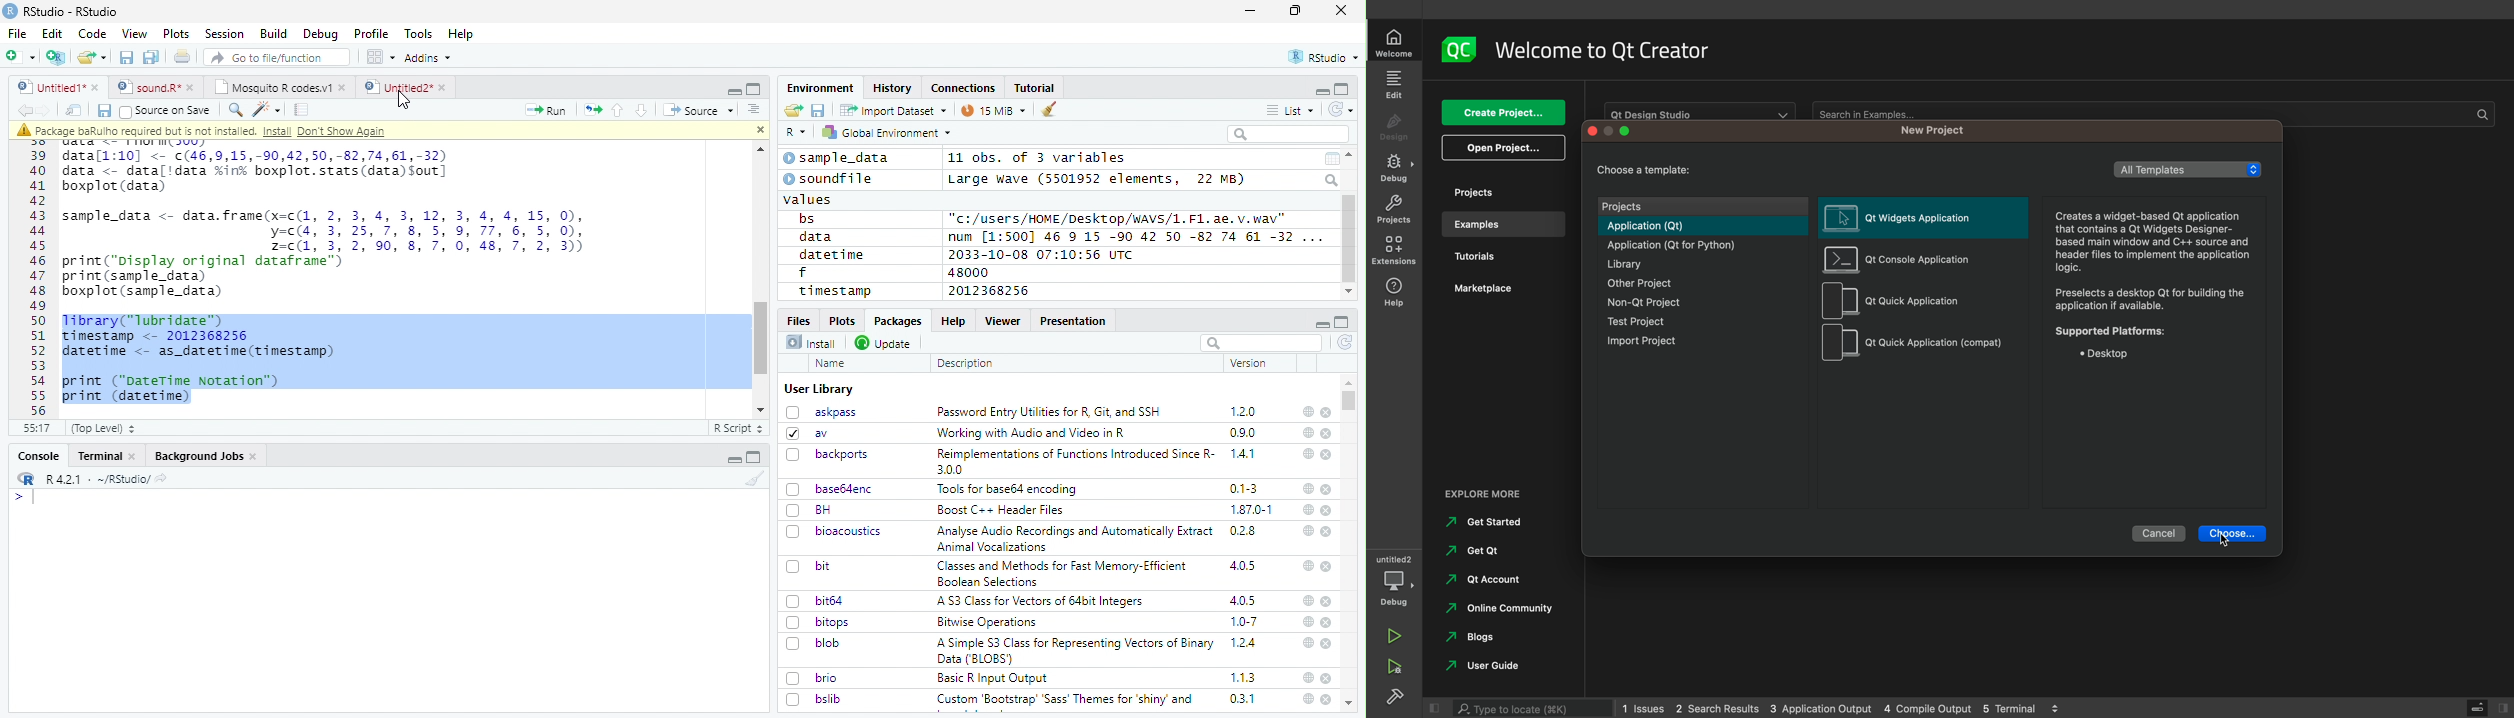 The width and height of the screenshot is (2520, 728). What do you see at coordinates (273, 34) in the screenshot?
I see `Build` at bounding box center [273, 34].